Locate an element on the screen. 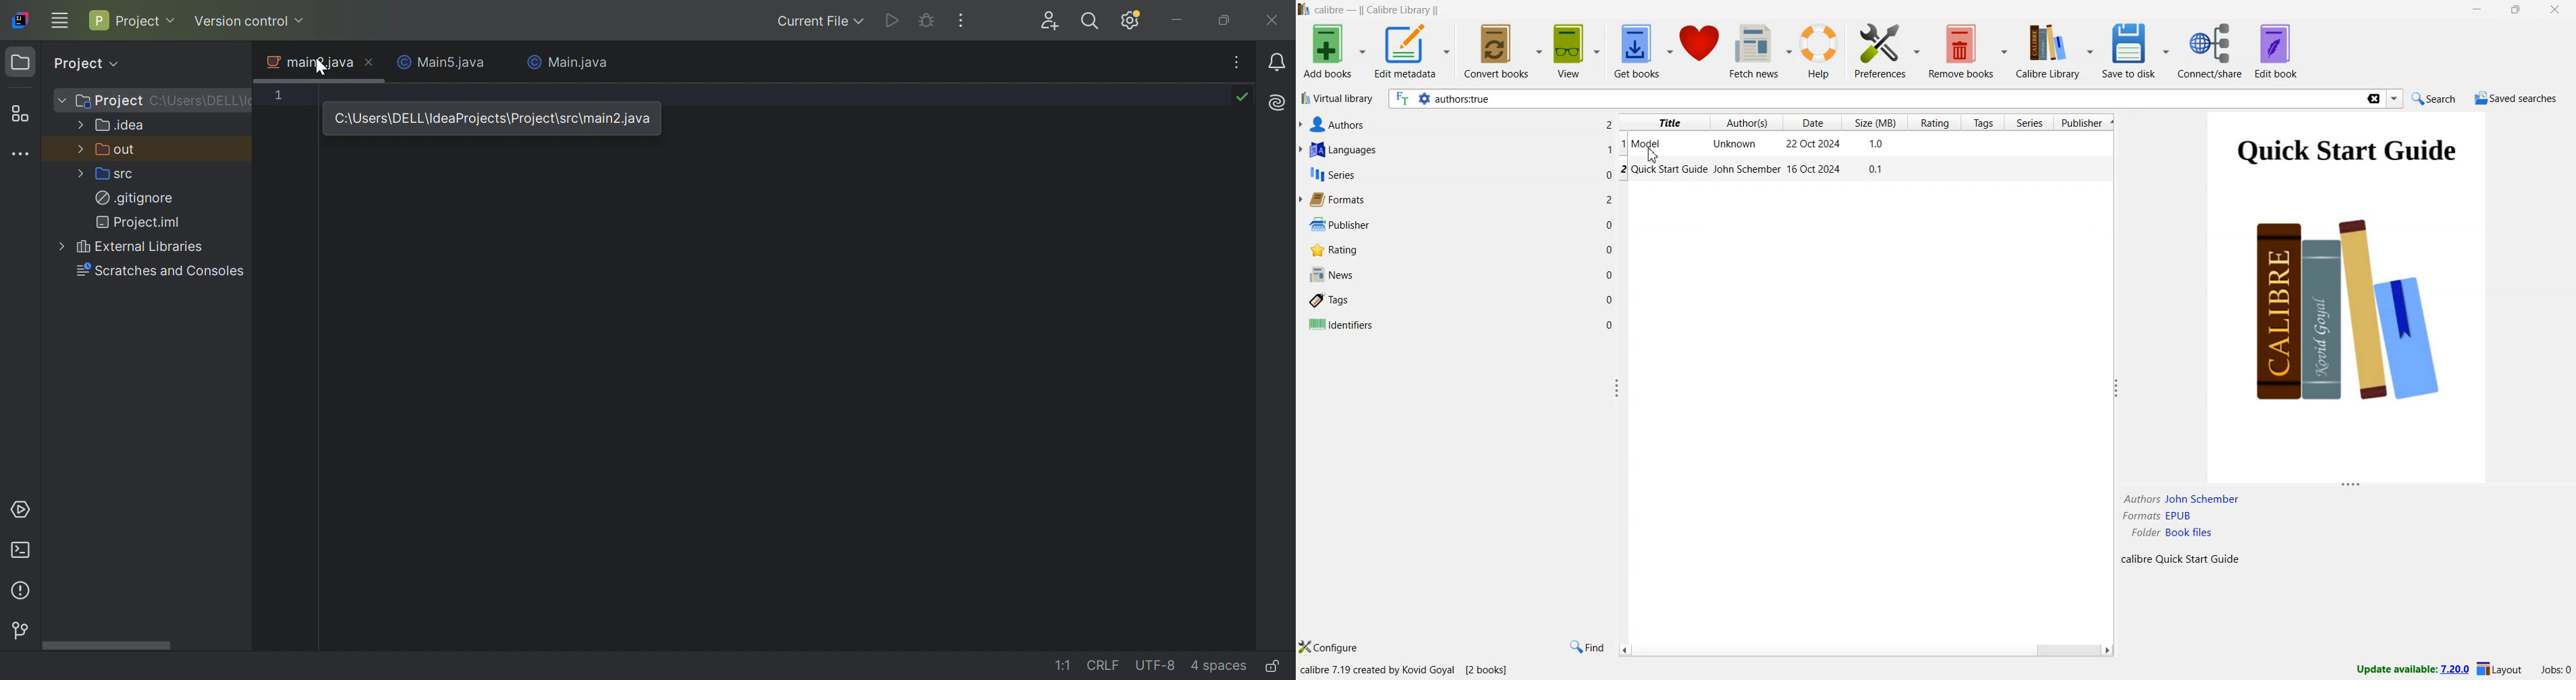 The width and height of the screenshot is (2576, 700). format is located at coordinates (2159, 516).